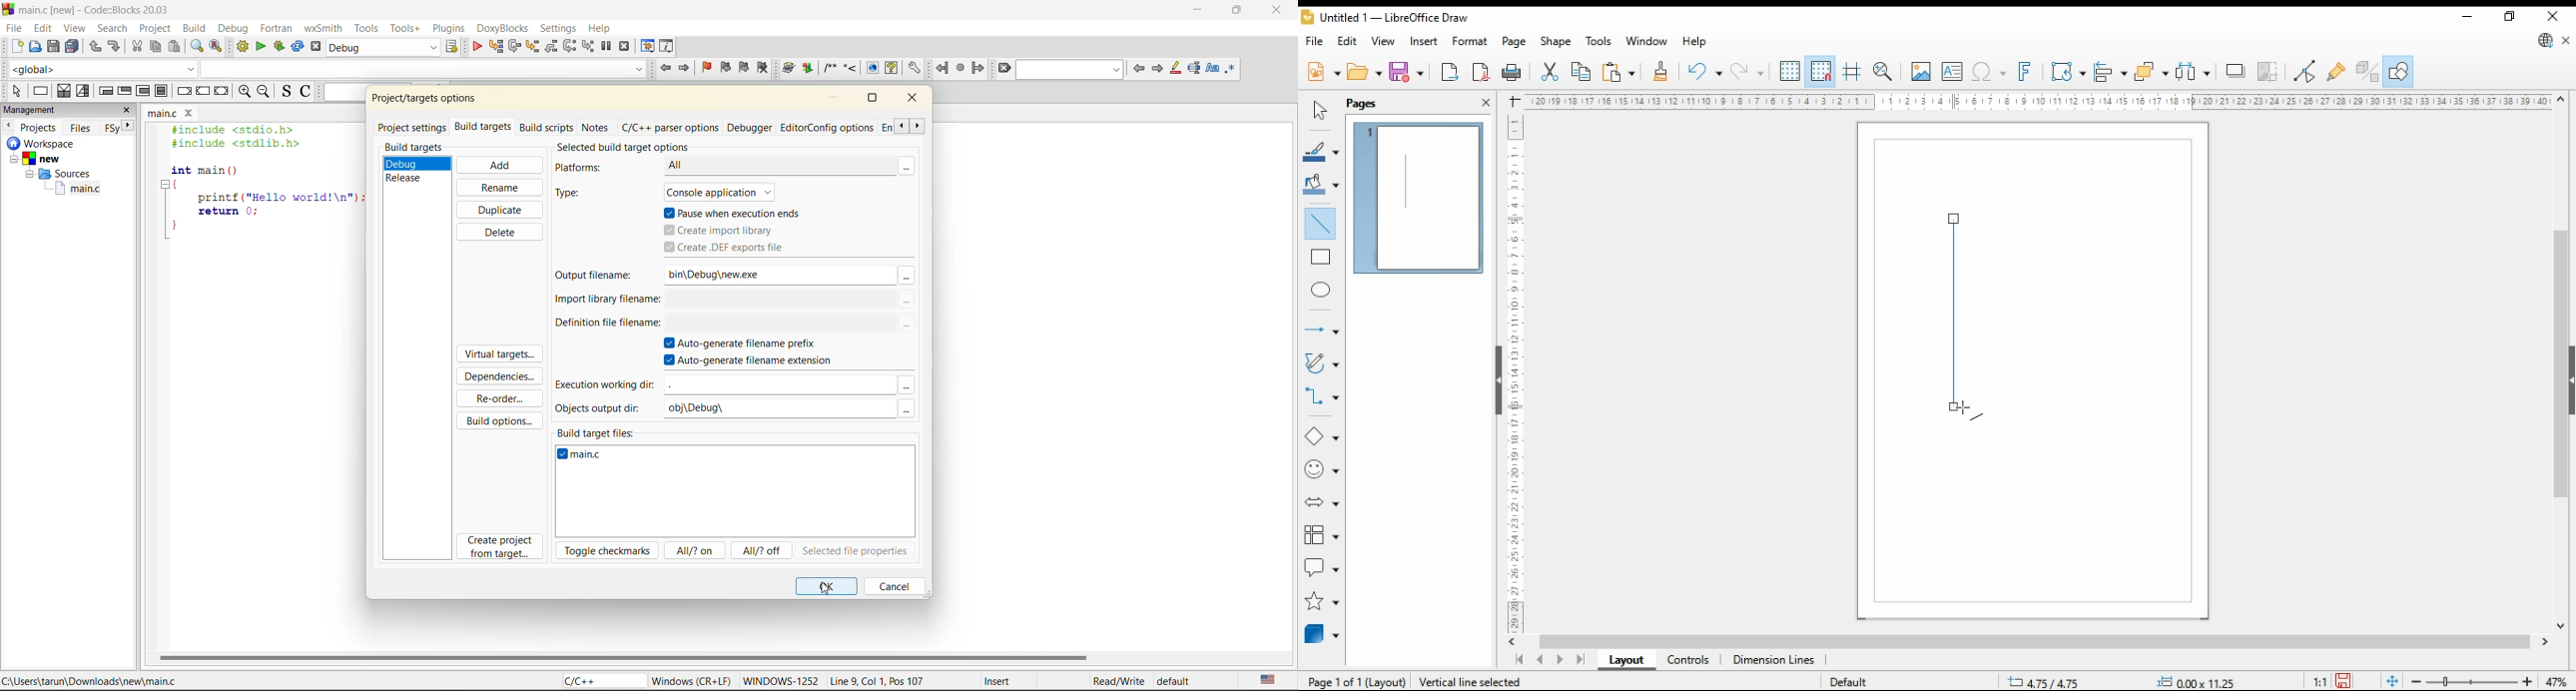  What do you see at coordinates (161, 91) in the screenshot?
I see `break instruction` at bounding box center [161, 91].